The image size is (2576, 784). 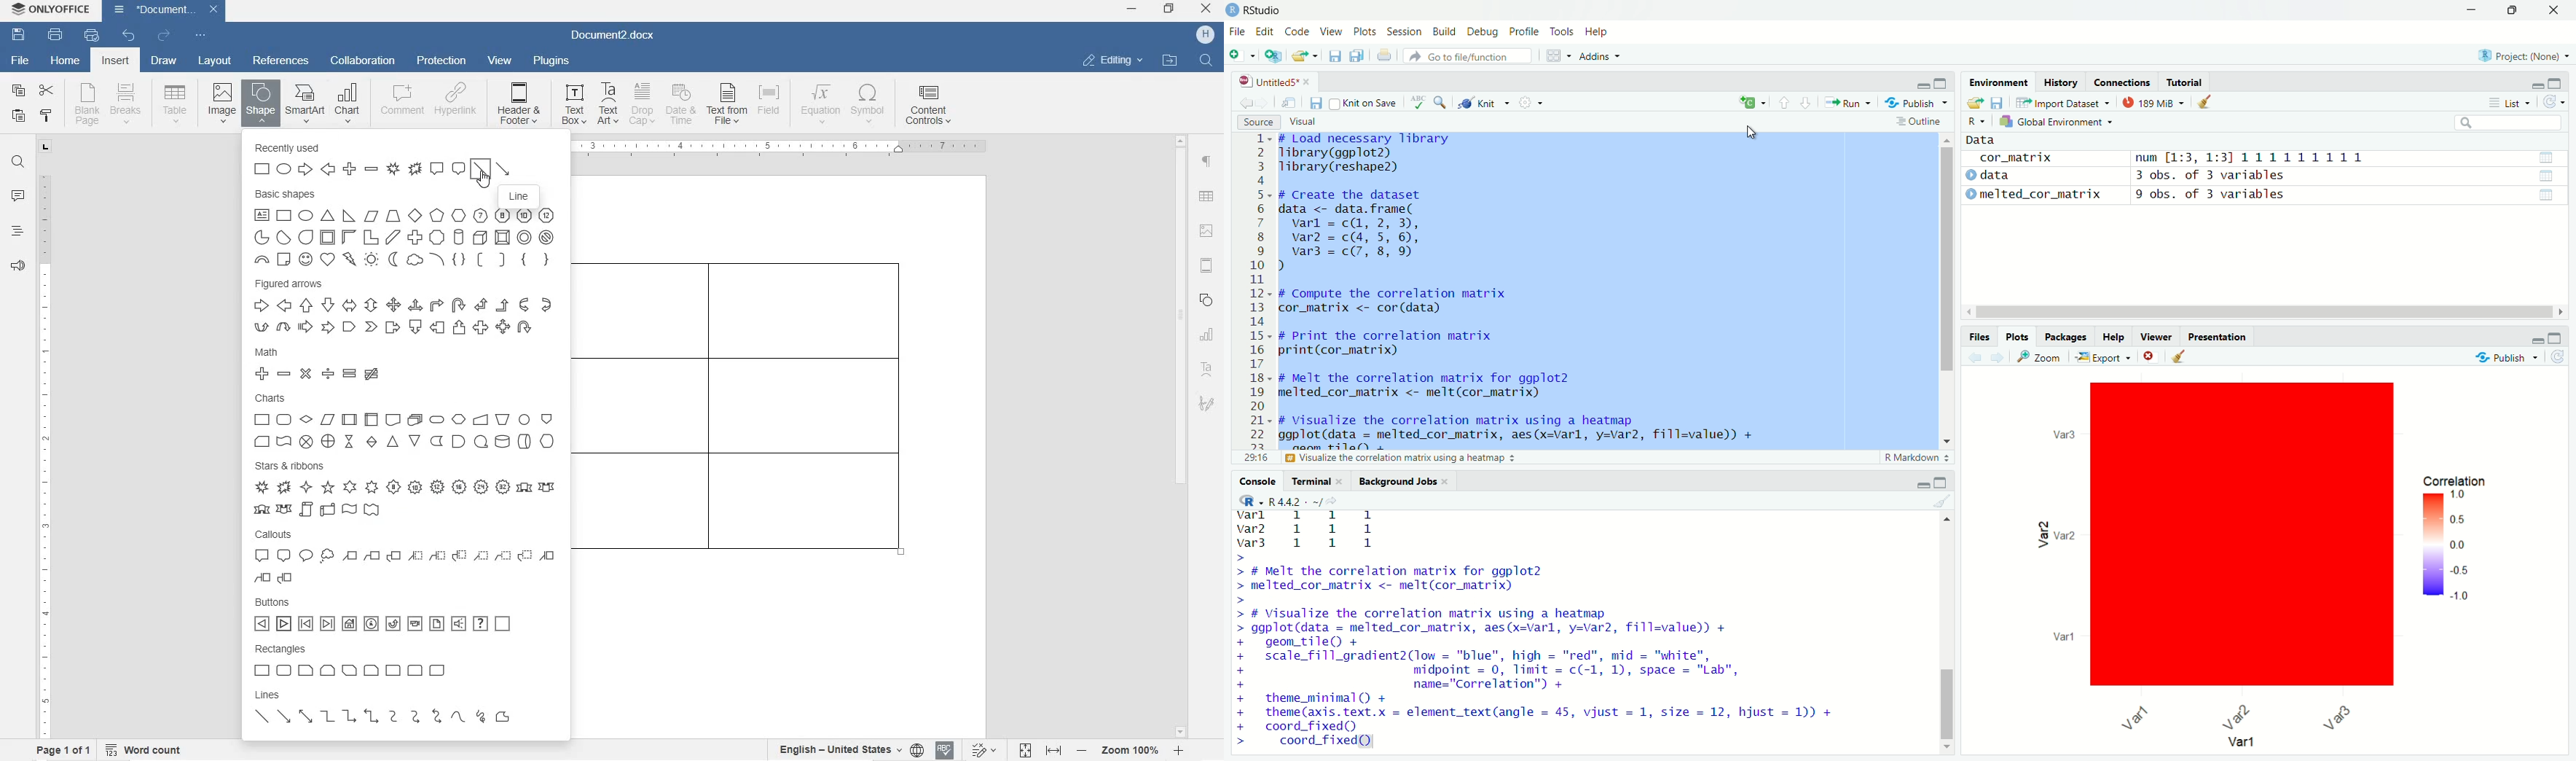 I want to click on data 2 : data, so click(x=2039, y=176).